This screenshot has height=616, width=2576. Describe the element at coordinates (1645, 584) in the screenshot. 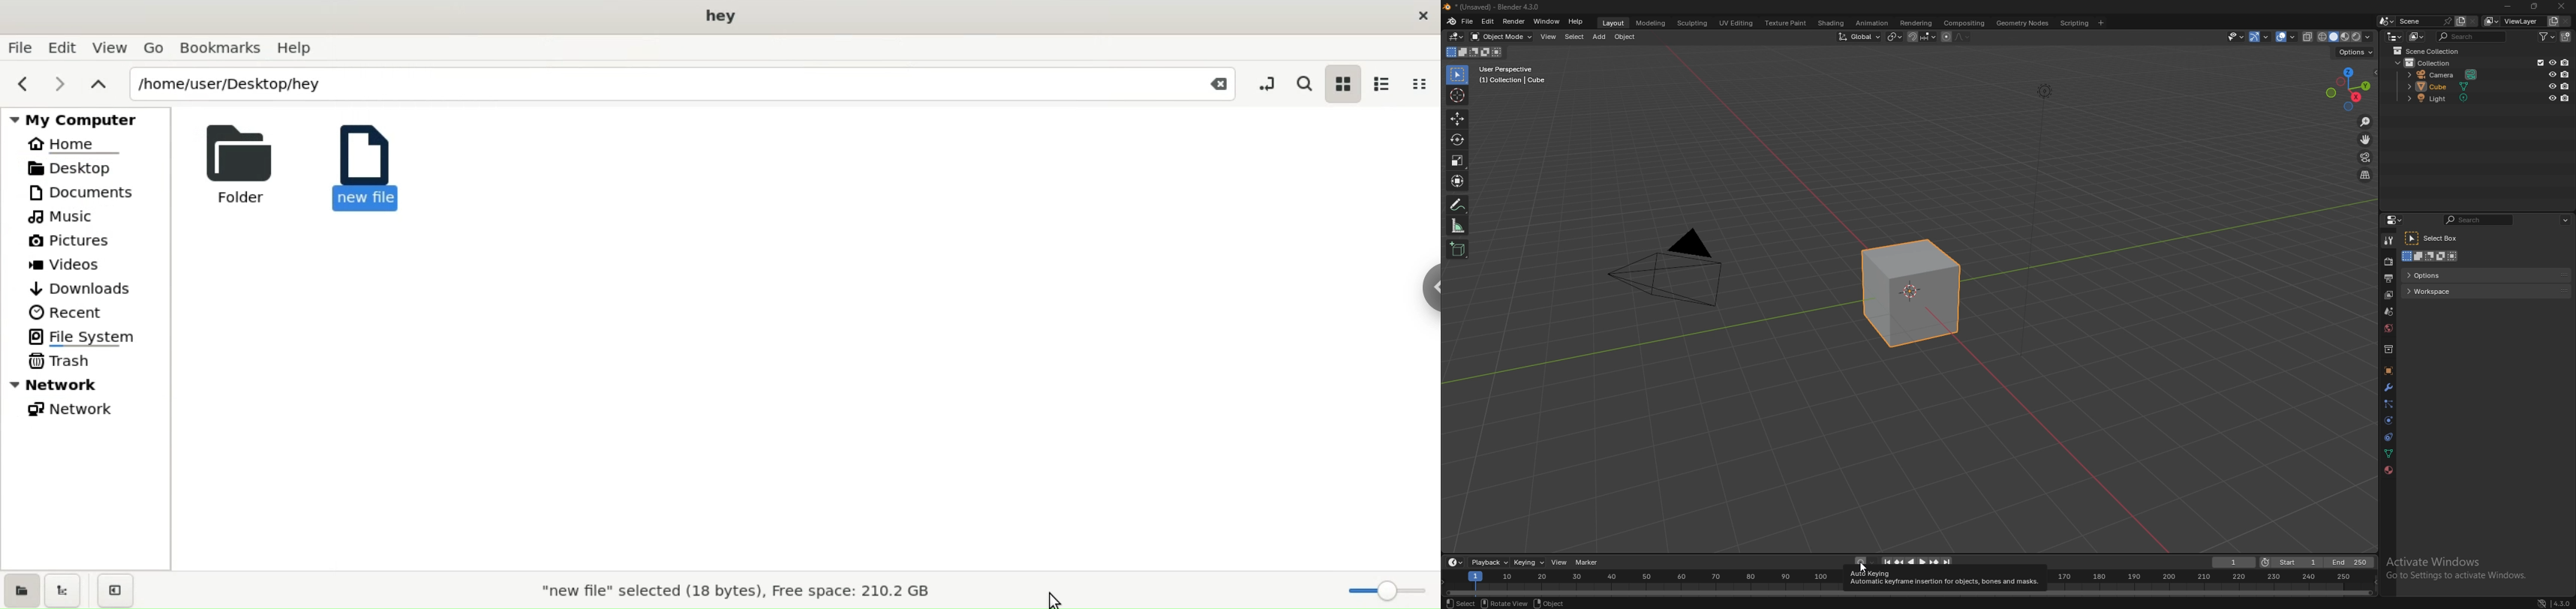

I see `Timeline` at that location.